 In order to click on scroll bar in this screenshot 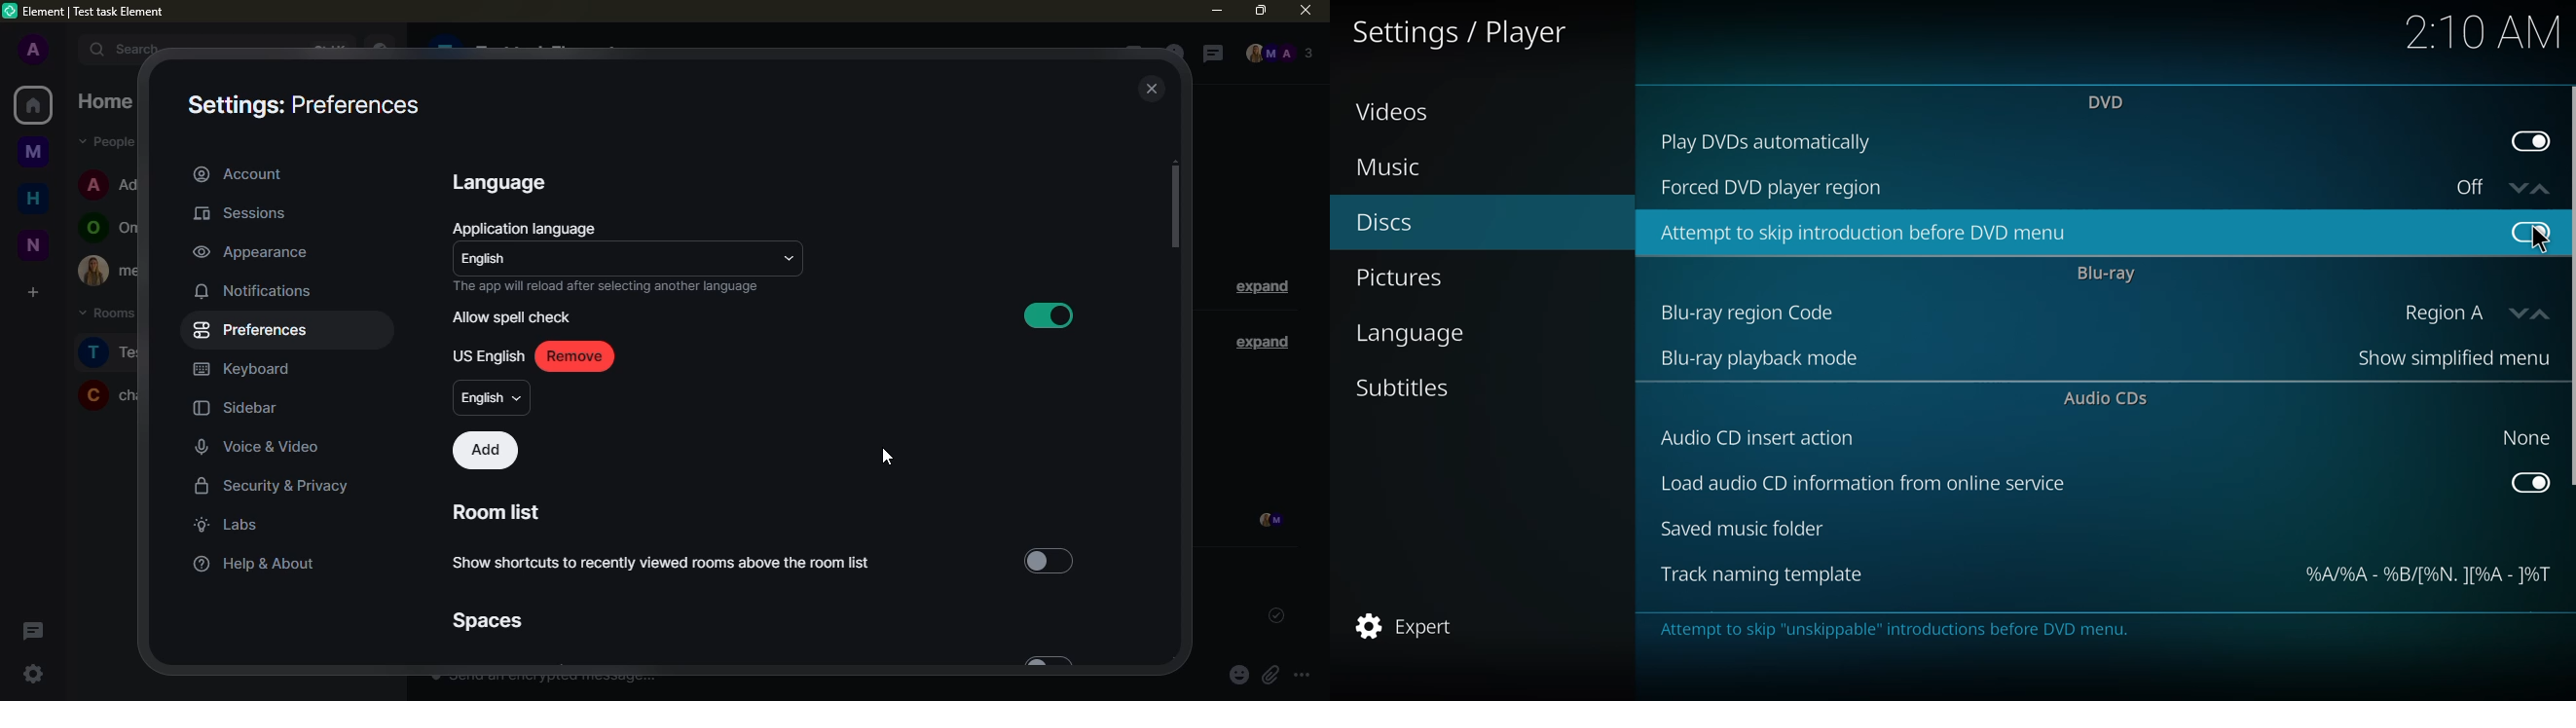, I will do `click(2577, 284)`.